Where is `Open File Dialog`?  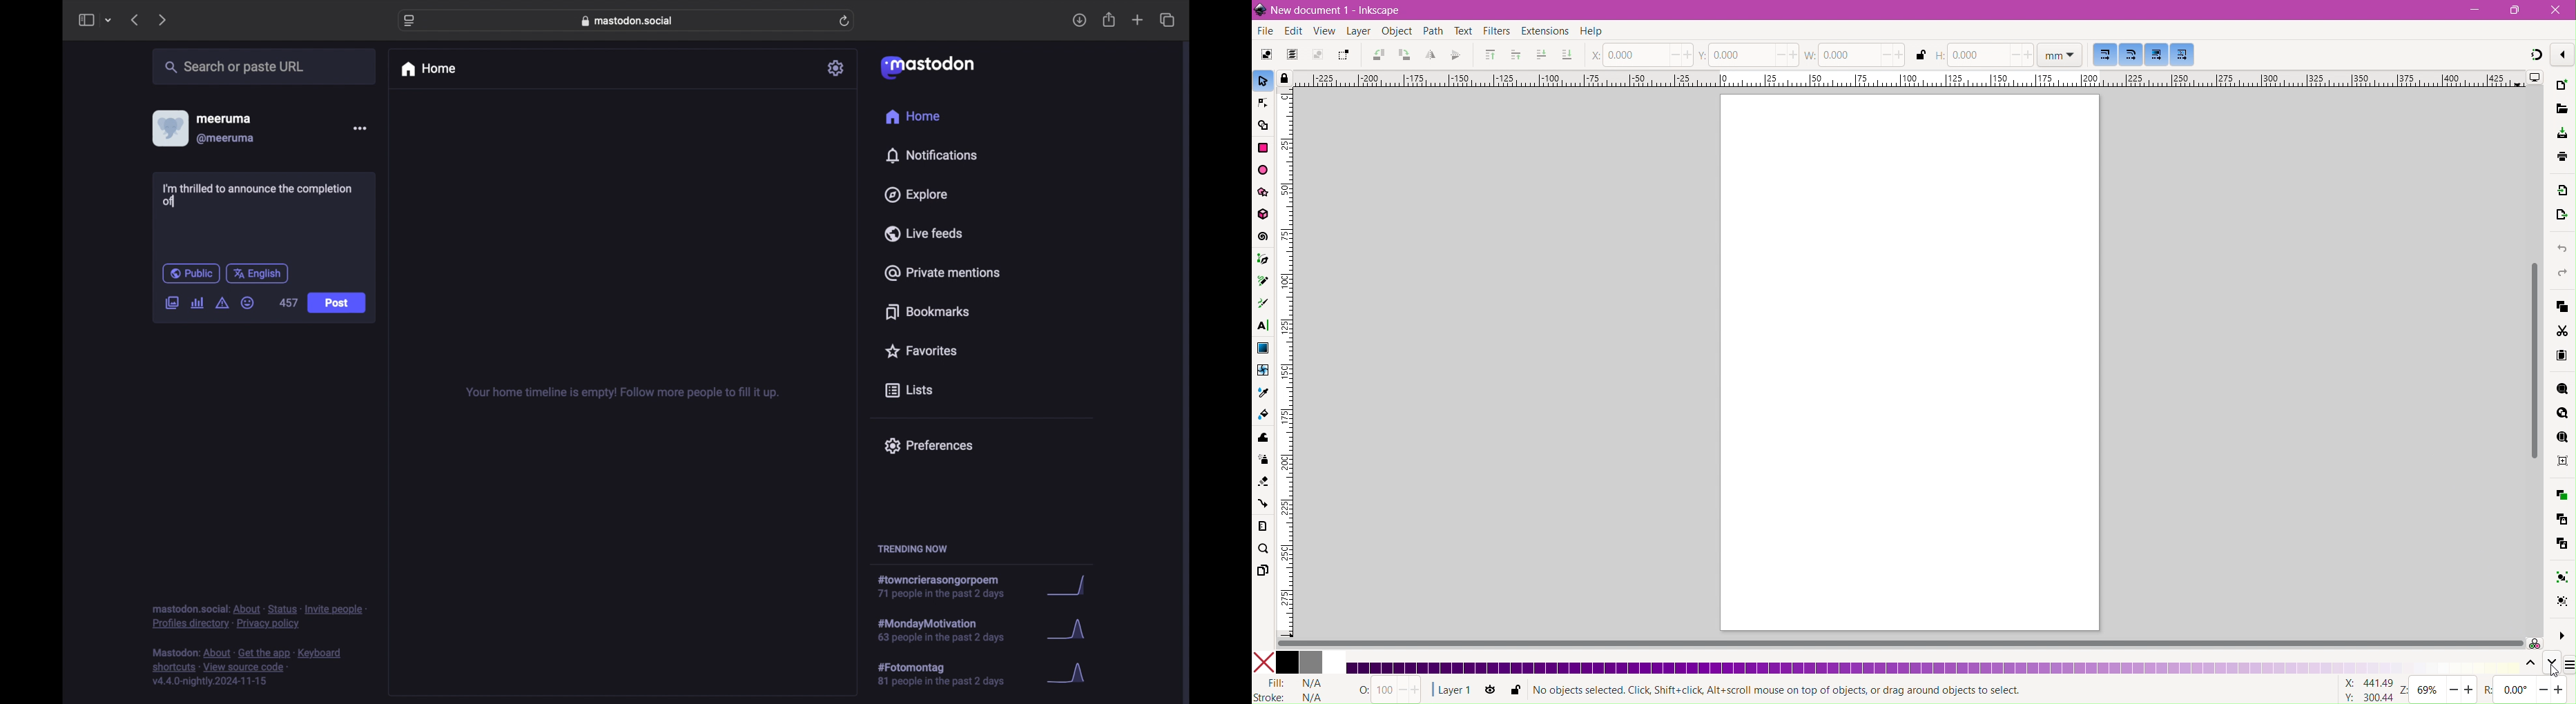 Open File Dialog is located at coordinates (2561, 110).